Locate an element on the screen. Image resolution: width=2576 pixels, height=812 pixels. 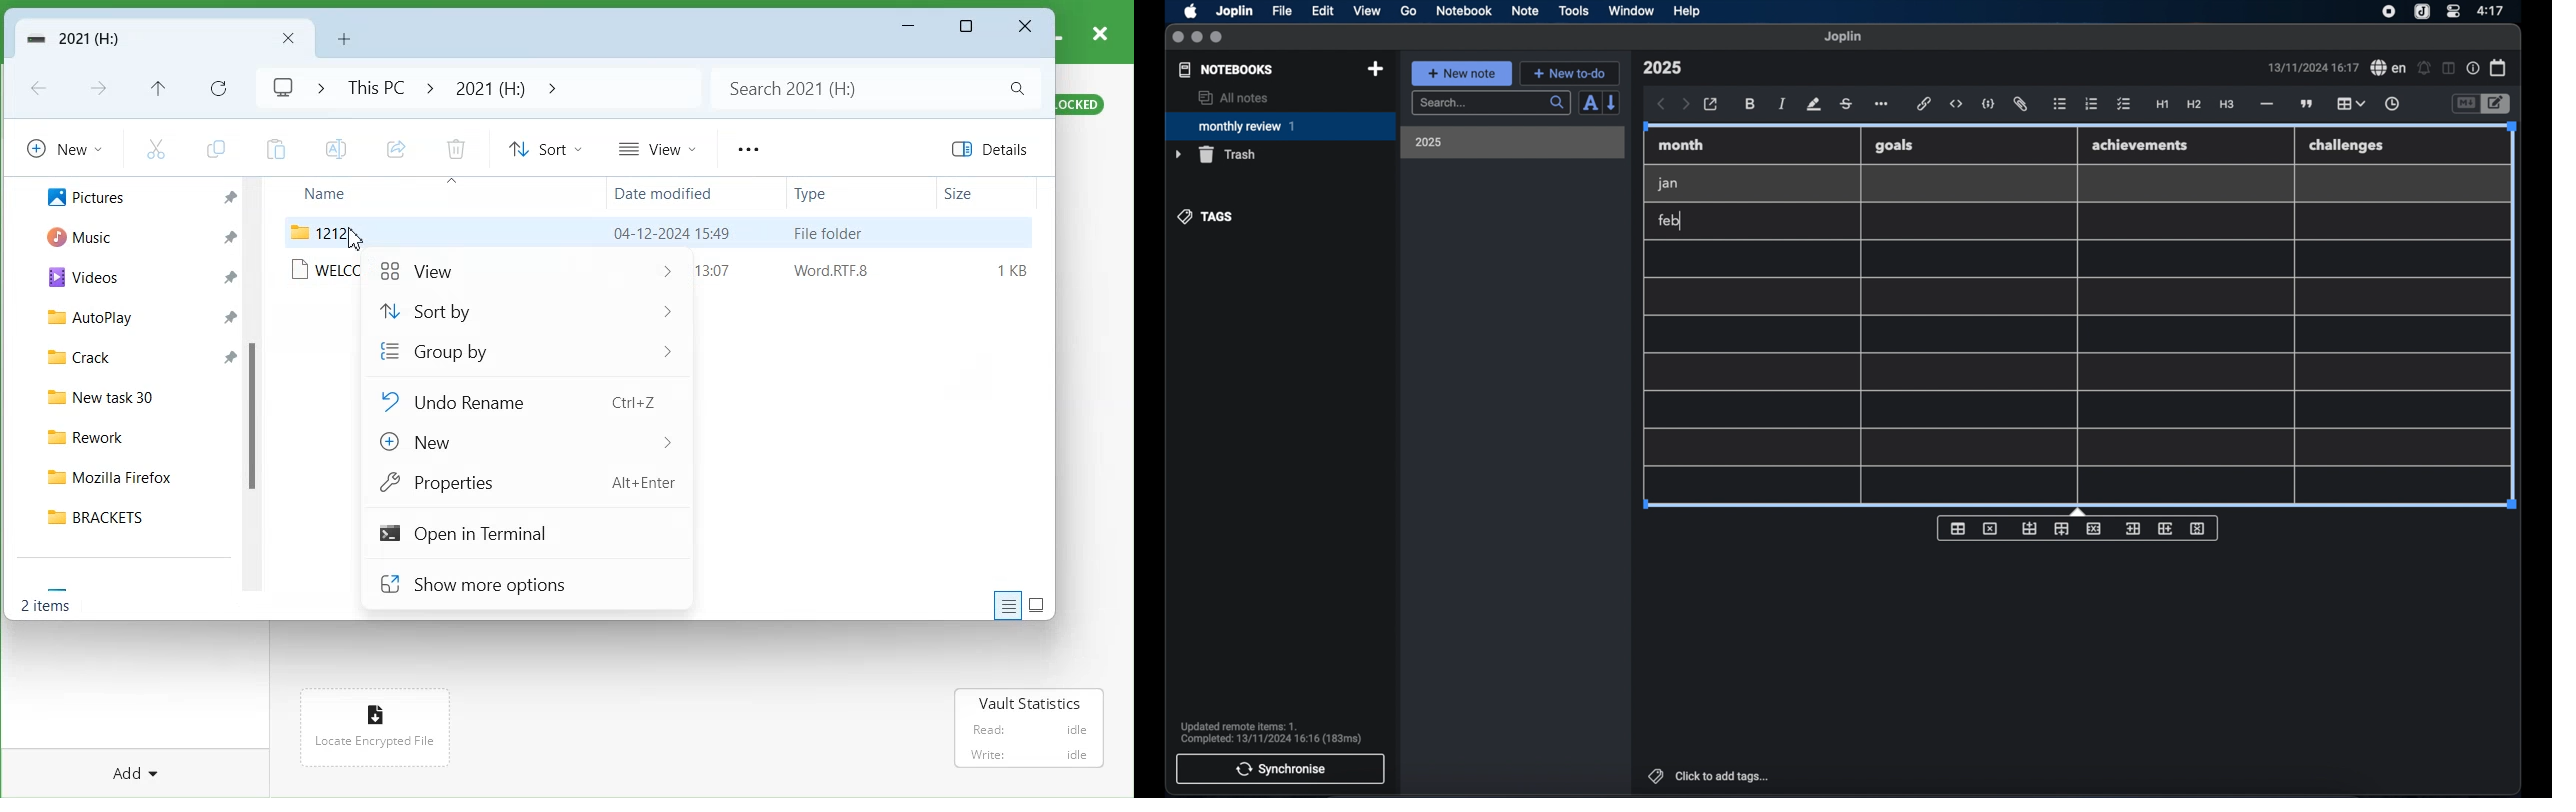
joplin is located at coordinates (1843, 36).